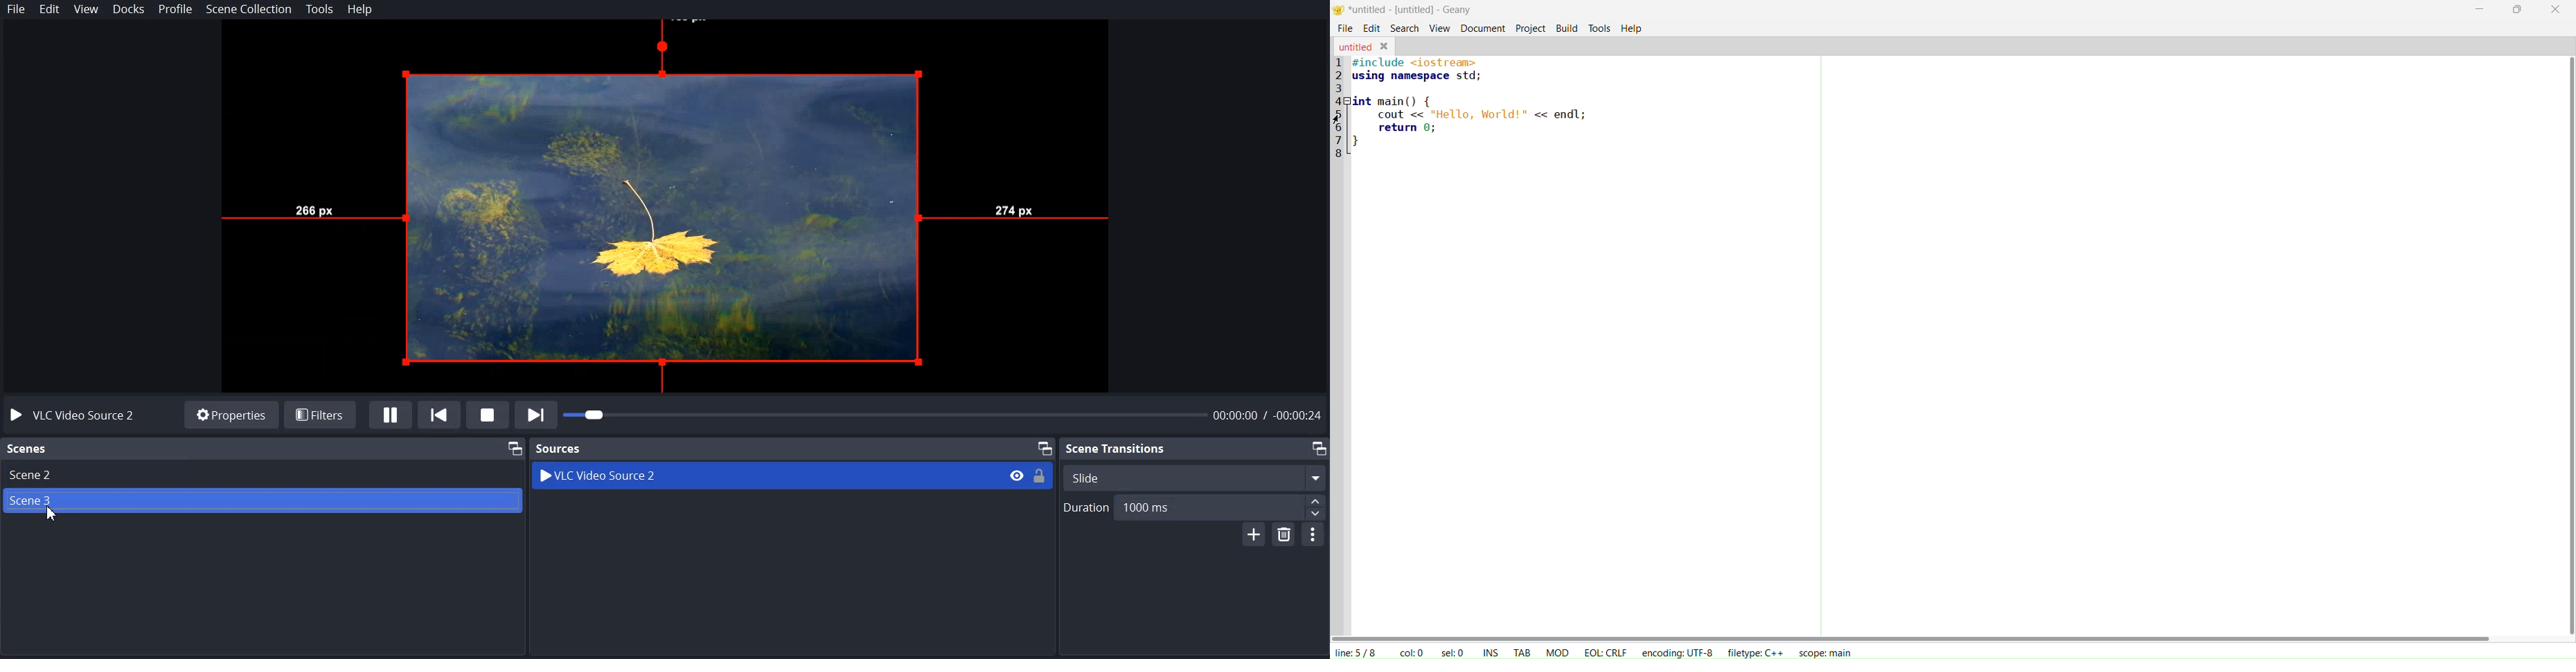 The width and height of the screenshot is (2576, 672). I want to click on Scene Collection, so click(249, 10).